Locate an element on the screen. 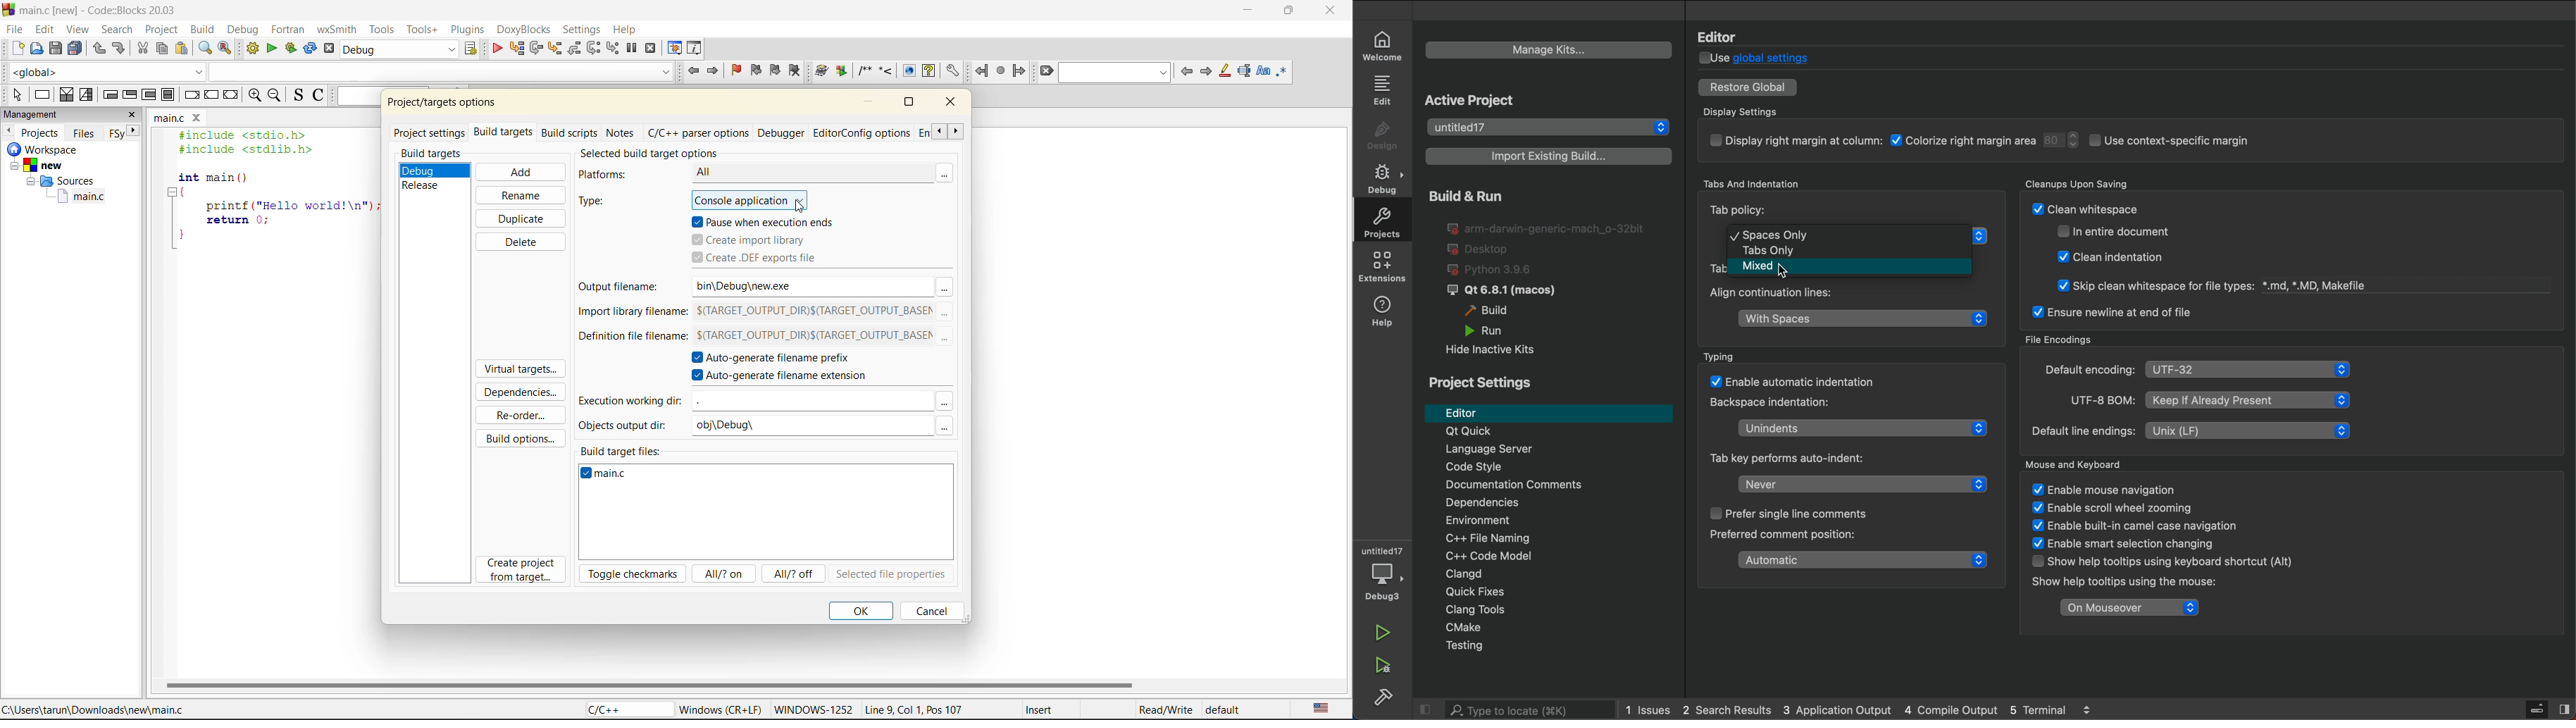 This screenshot has height=728, width=2576. Cleanup on savings is located at coordinates (2171, 208).